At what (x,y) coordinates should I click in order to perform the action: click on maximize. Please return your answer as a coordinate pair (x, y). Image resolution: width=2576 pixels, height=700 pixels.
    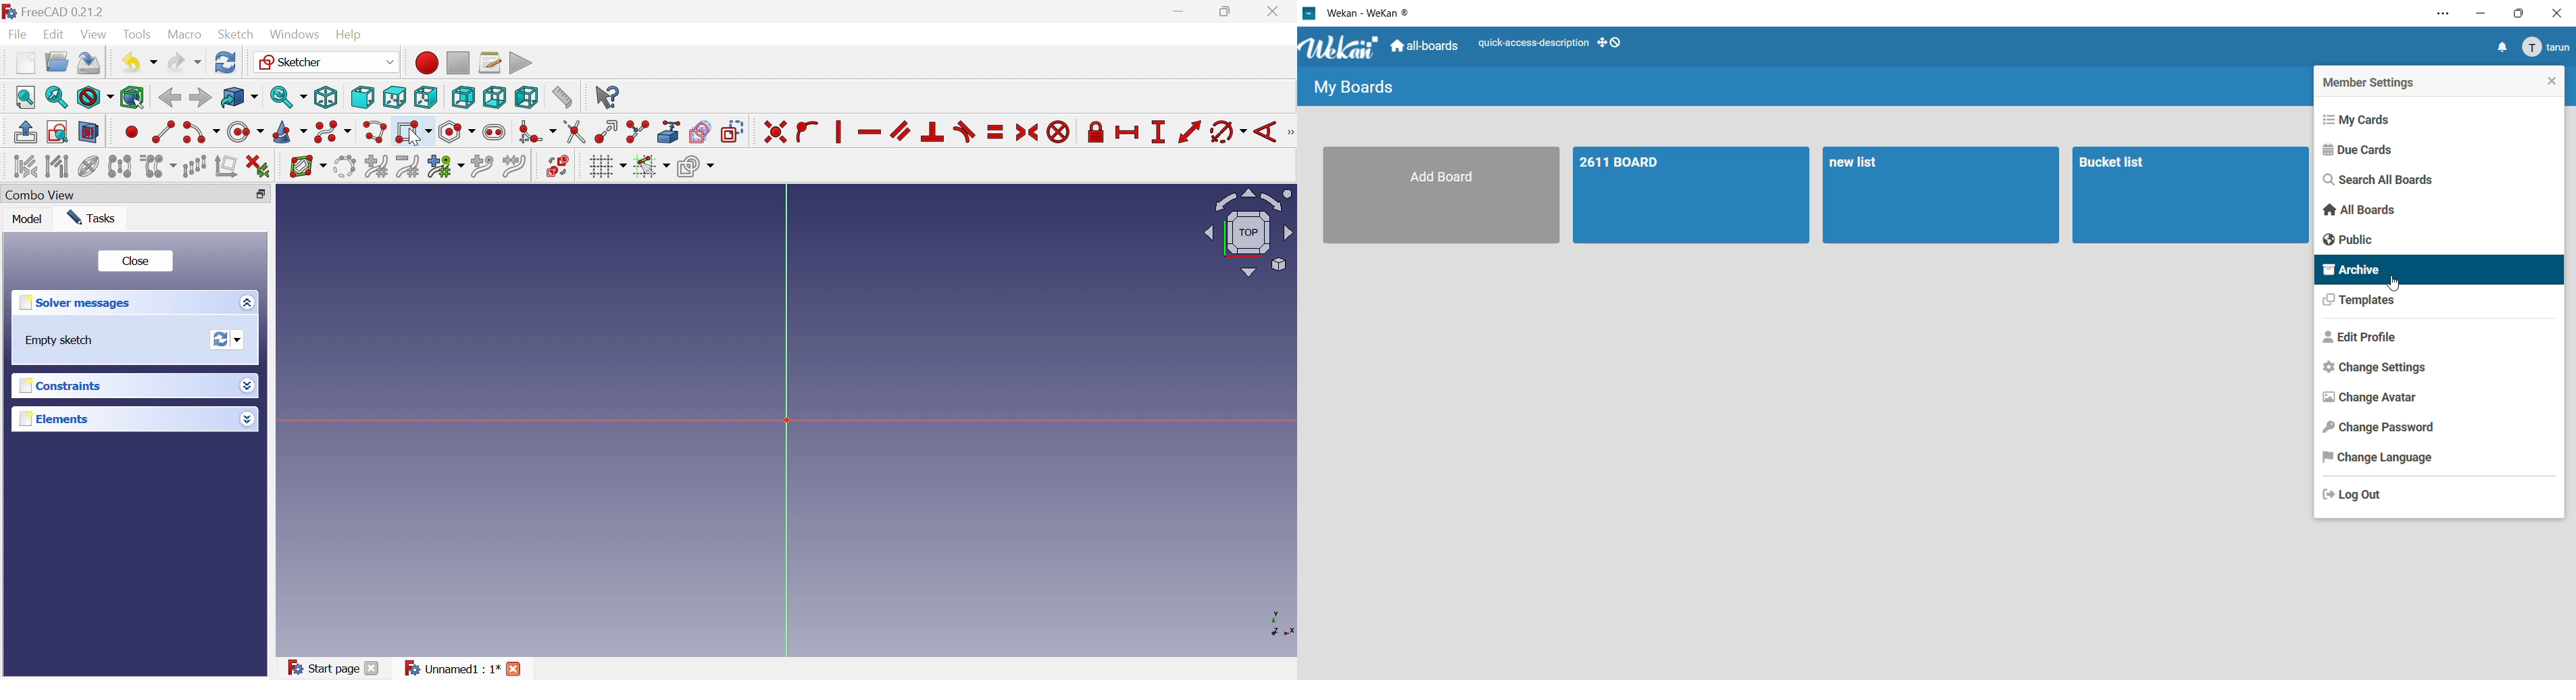
    Looking at the image, I should click on (2516, 15).